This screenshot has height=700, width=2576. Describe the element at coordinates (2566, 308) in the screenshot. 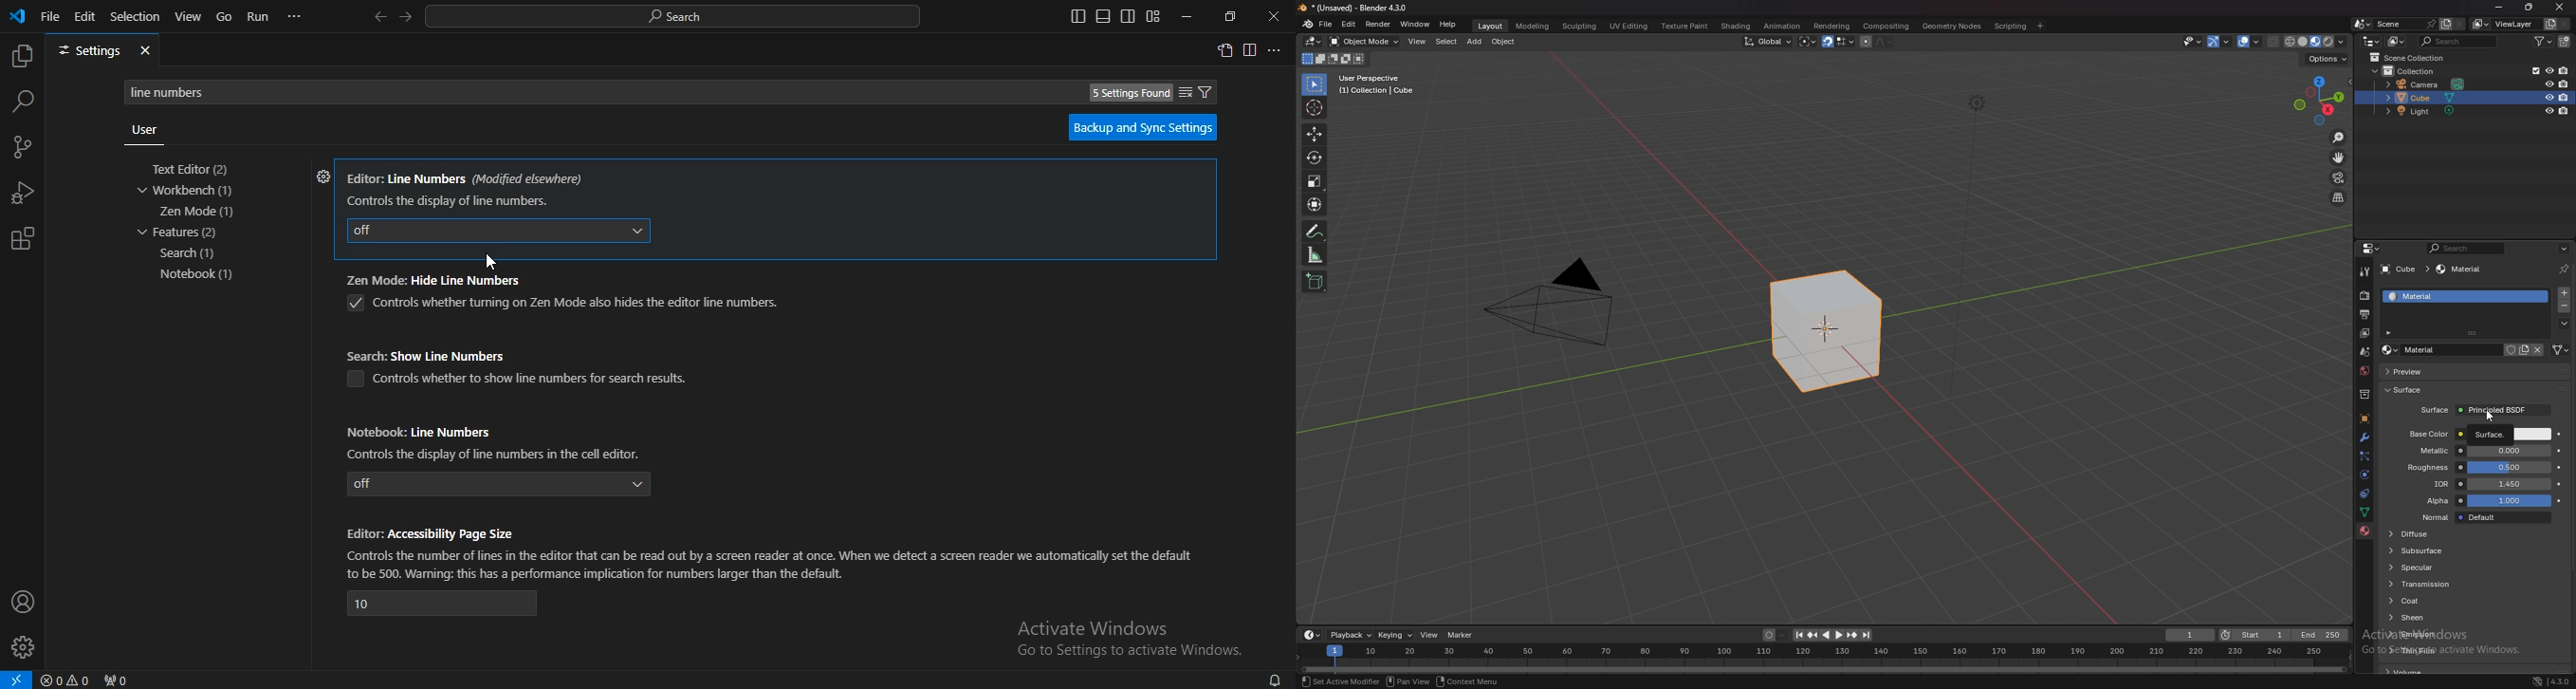

I see `remove material` at that location.